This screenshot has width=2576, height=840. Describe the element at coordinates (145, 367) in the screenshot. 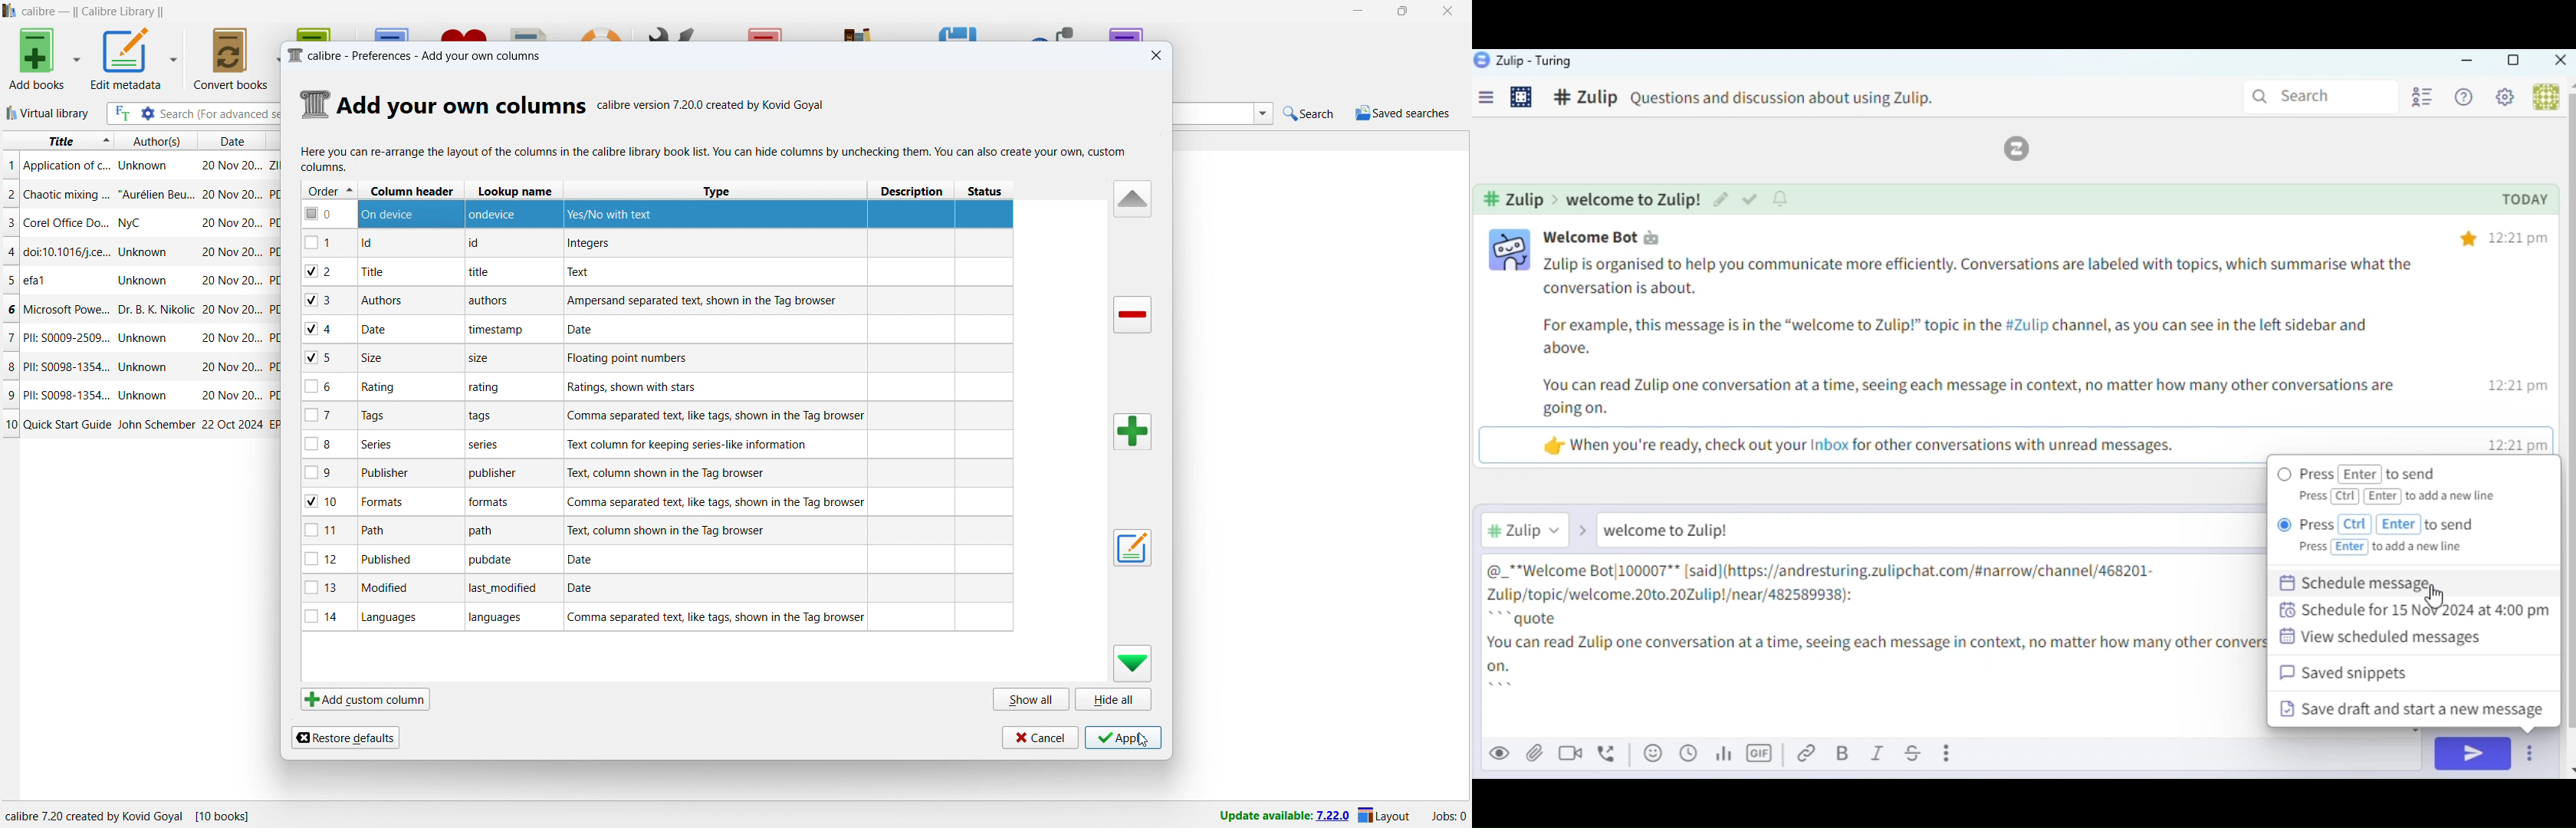

I see `author` at that location.